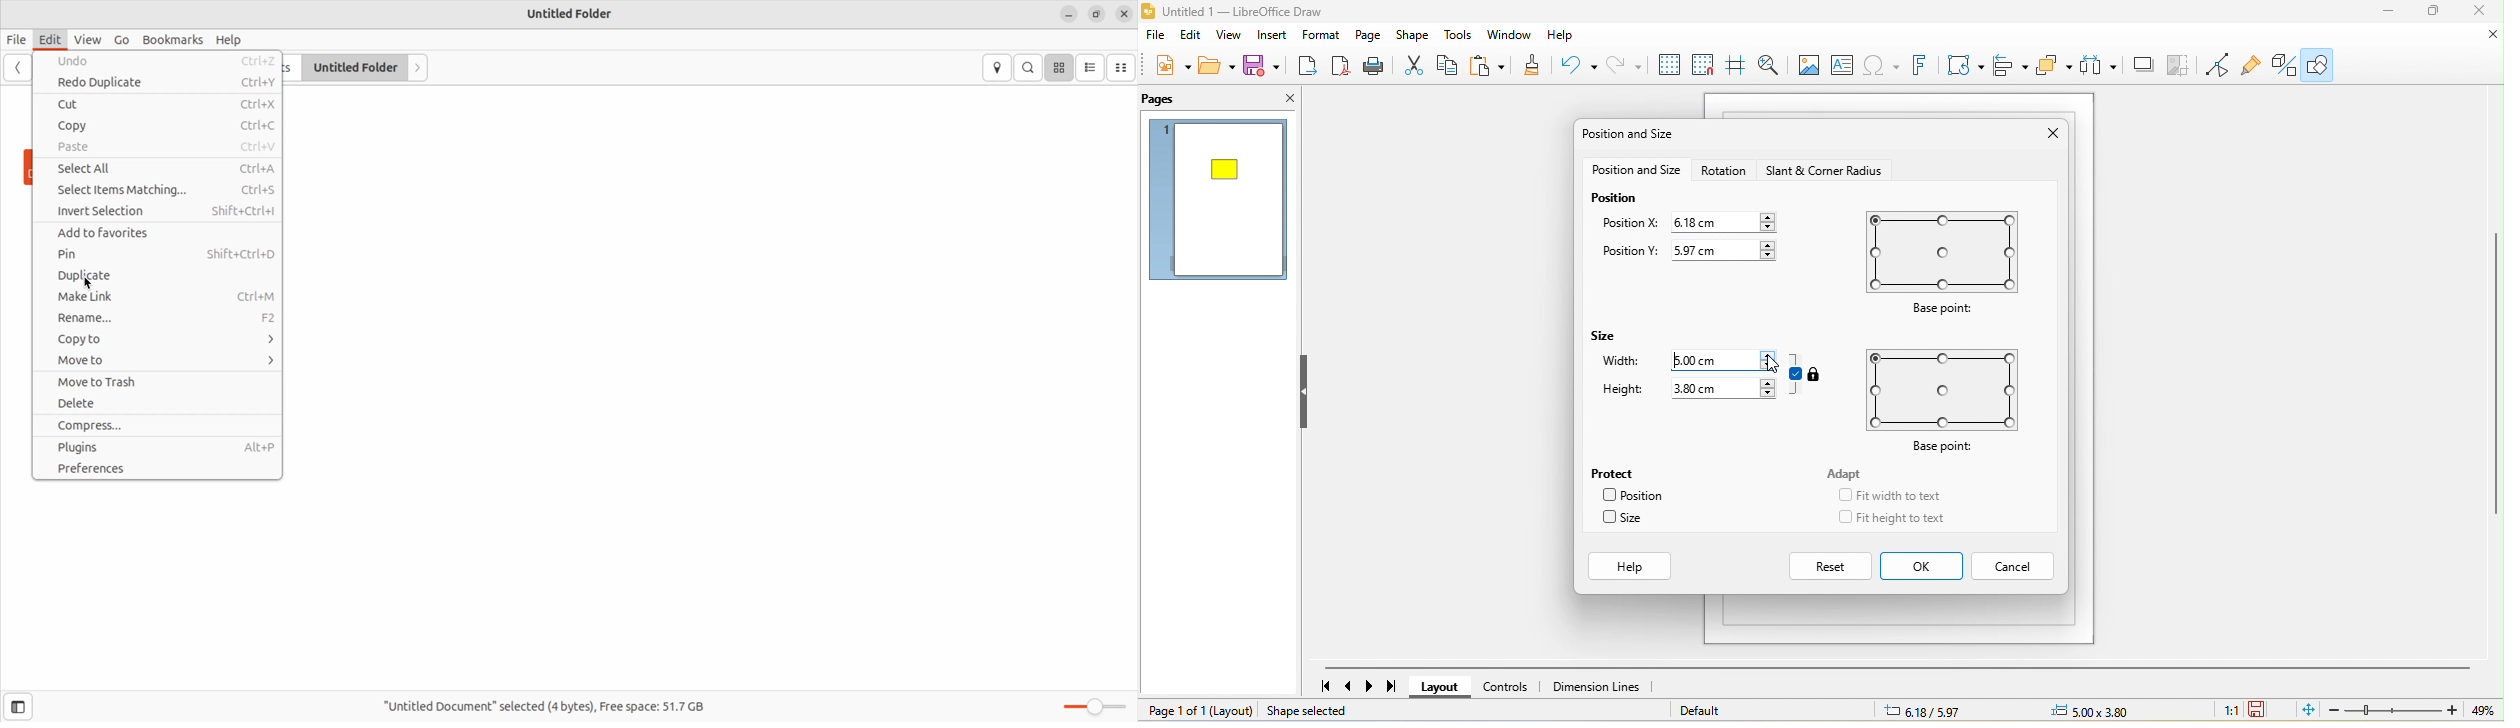 The width and height of the screenshot is (2520, 728). I want to click on image, so click(1806, 66).